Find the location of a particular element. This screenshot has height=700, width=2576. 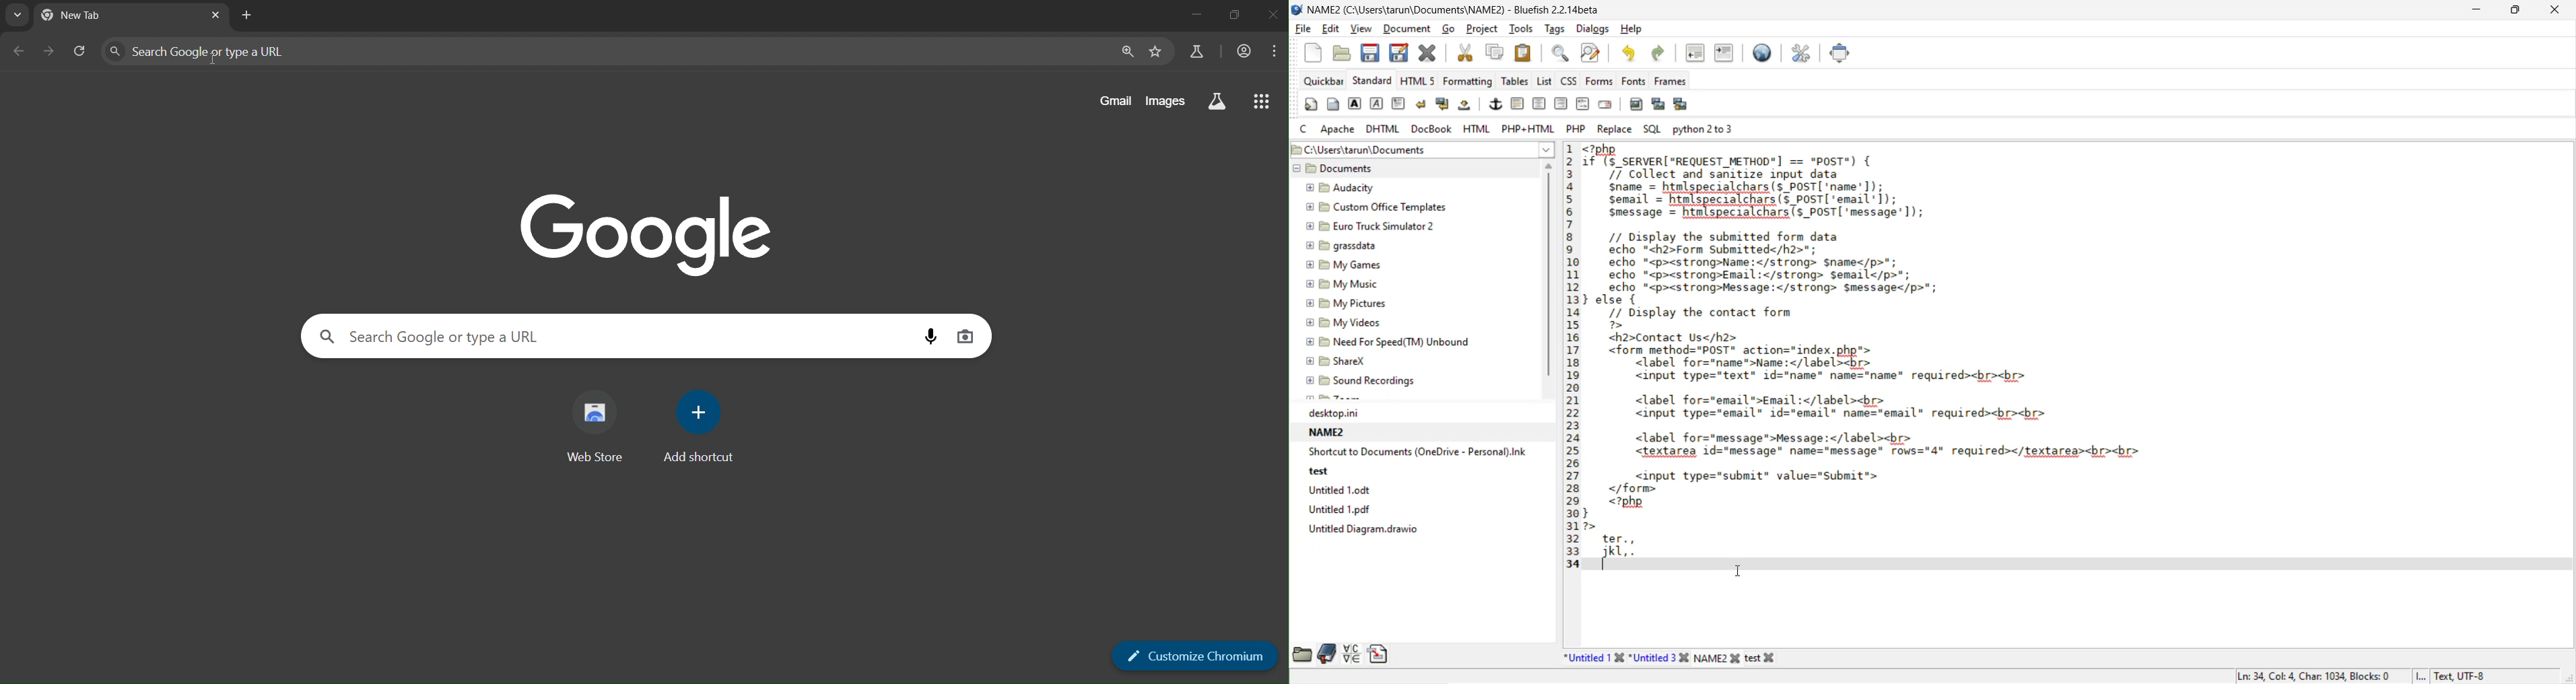

Untitled 1.pdf is located at coordinates (1350, 509).